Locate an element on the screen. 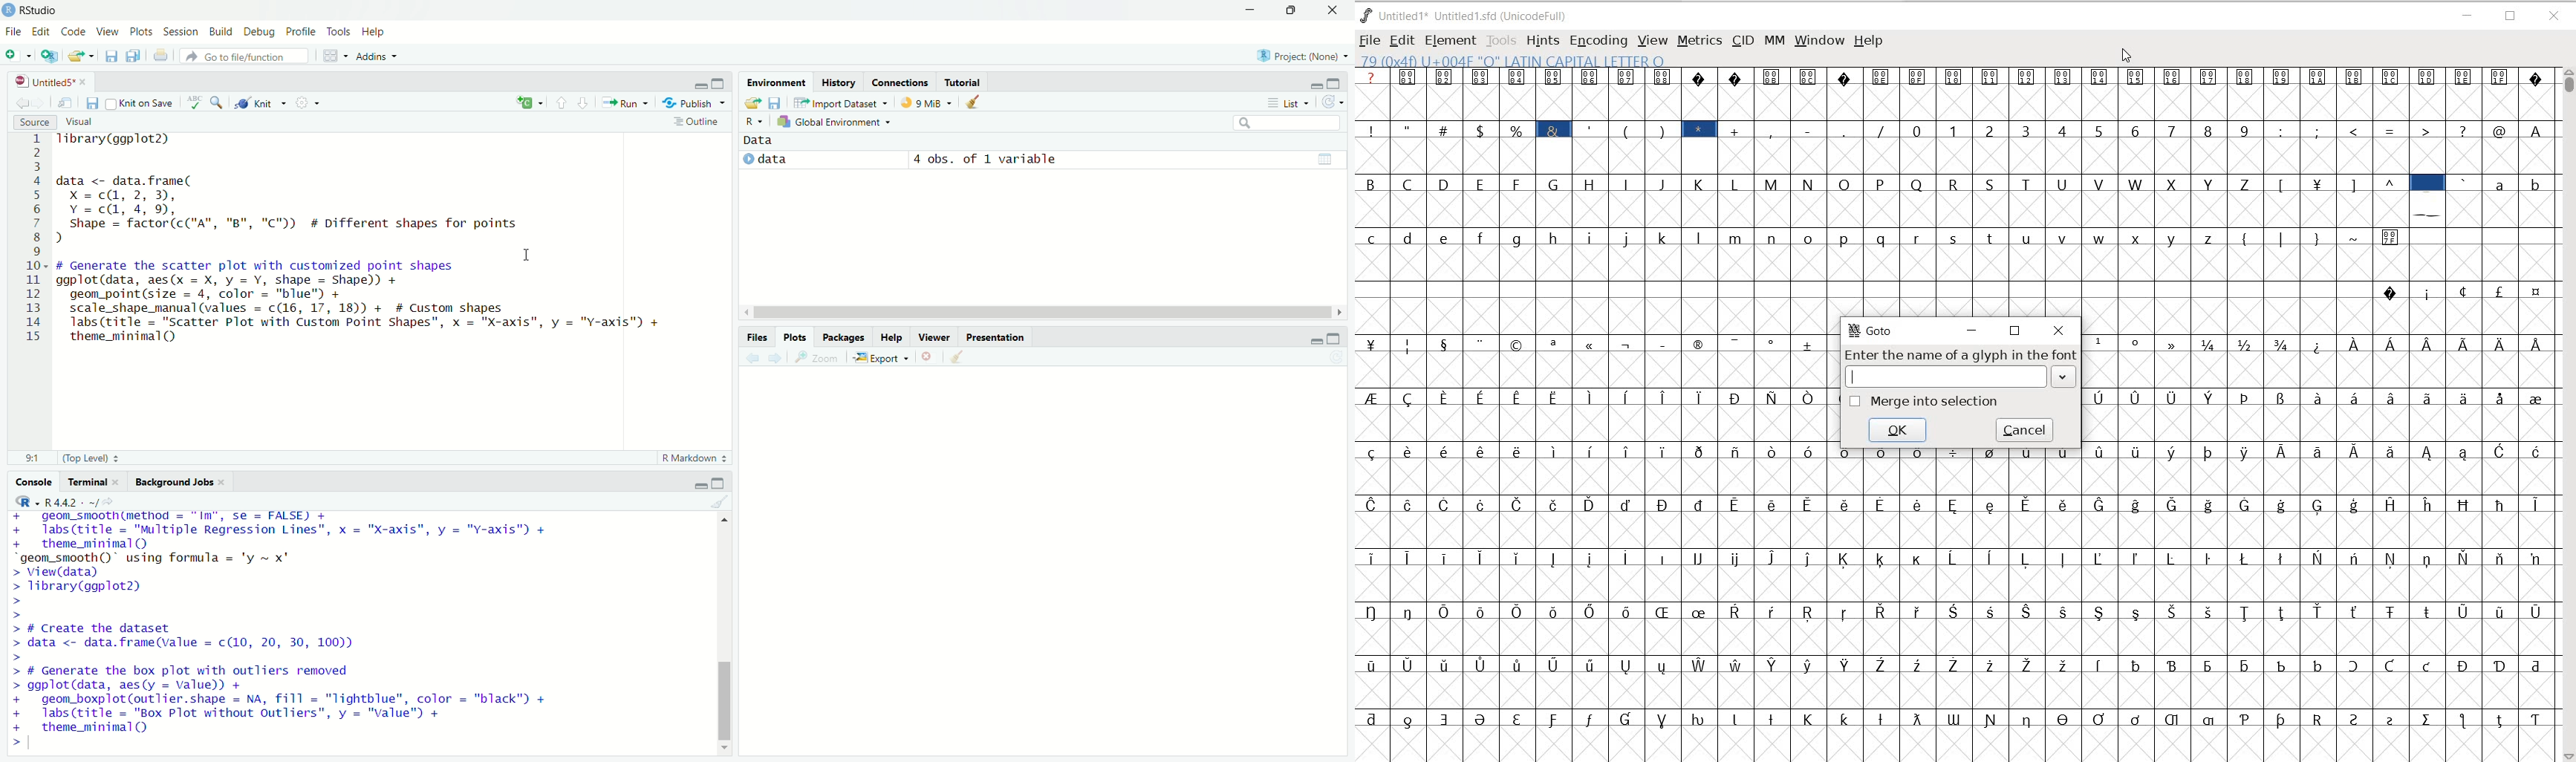  Load workspace is located at coordinates (753, 103).